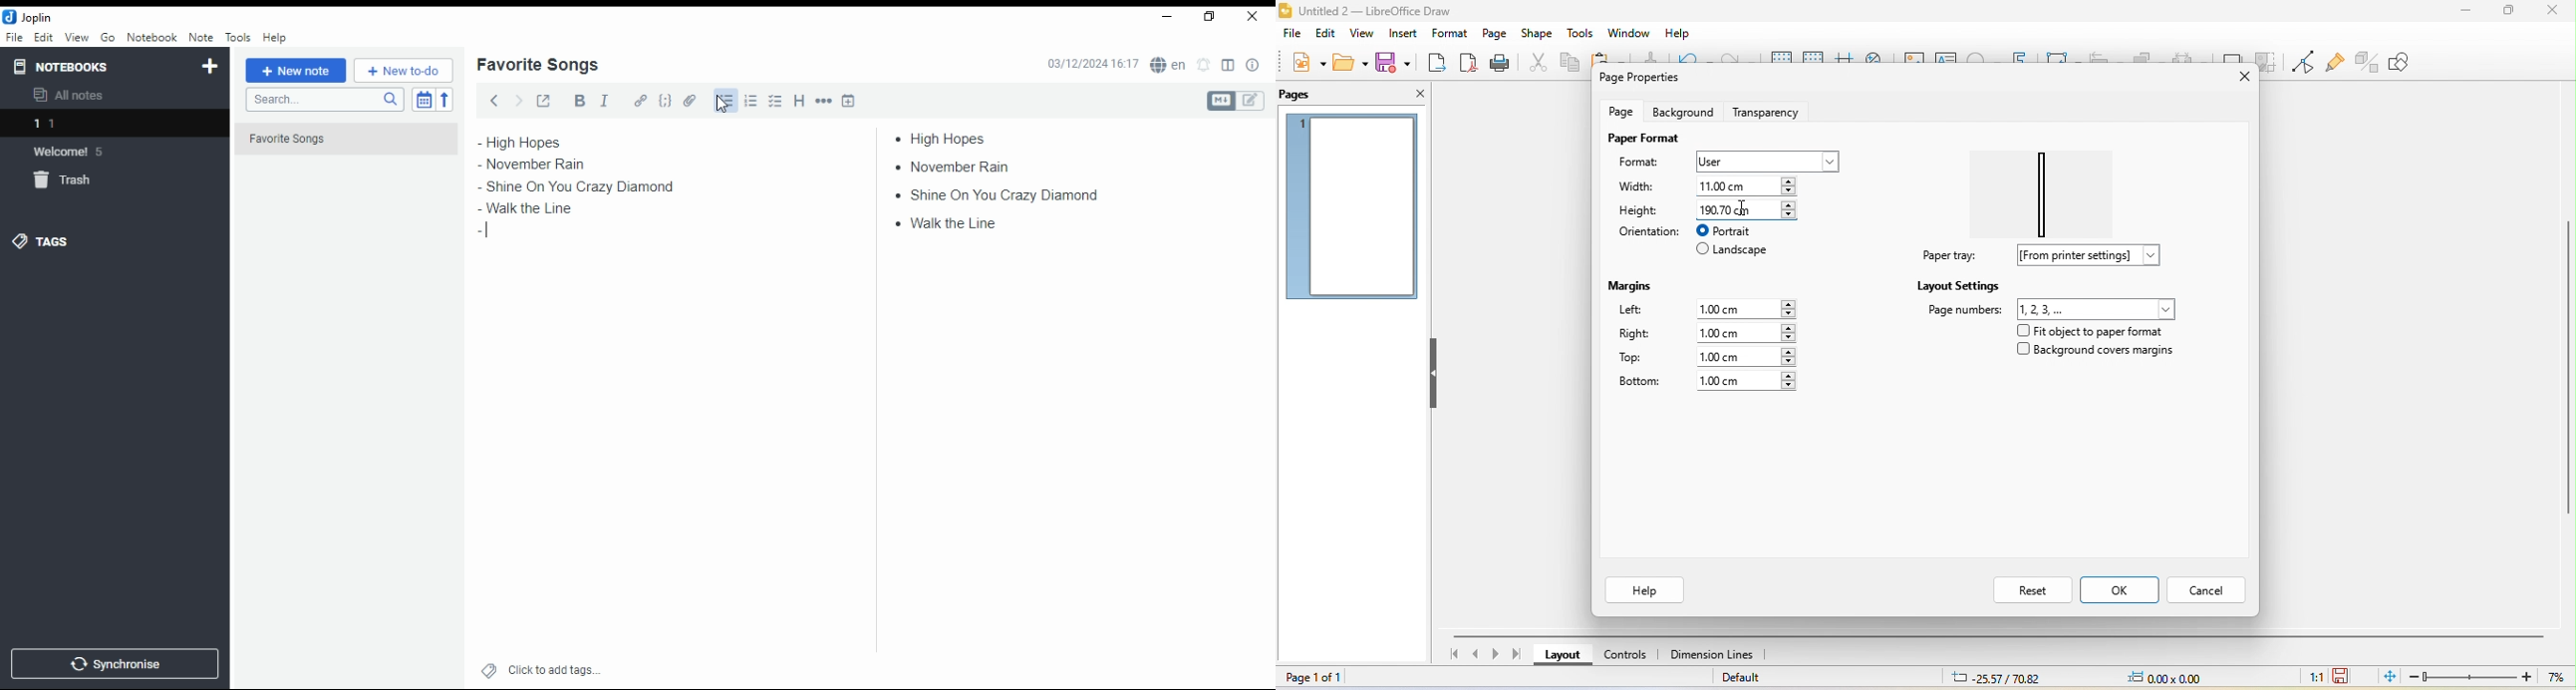 The width and height of the screenshot is (2576, 700). Describe the element at coordinates (296, 71) in the screenshot. I see `new note` at that location.